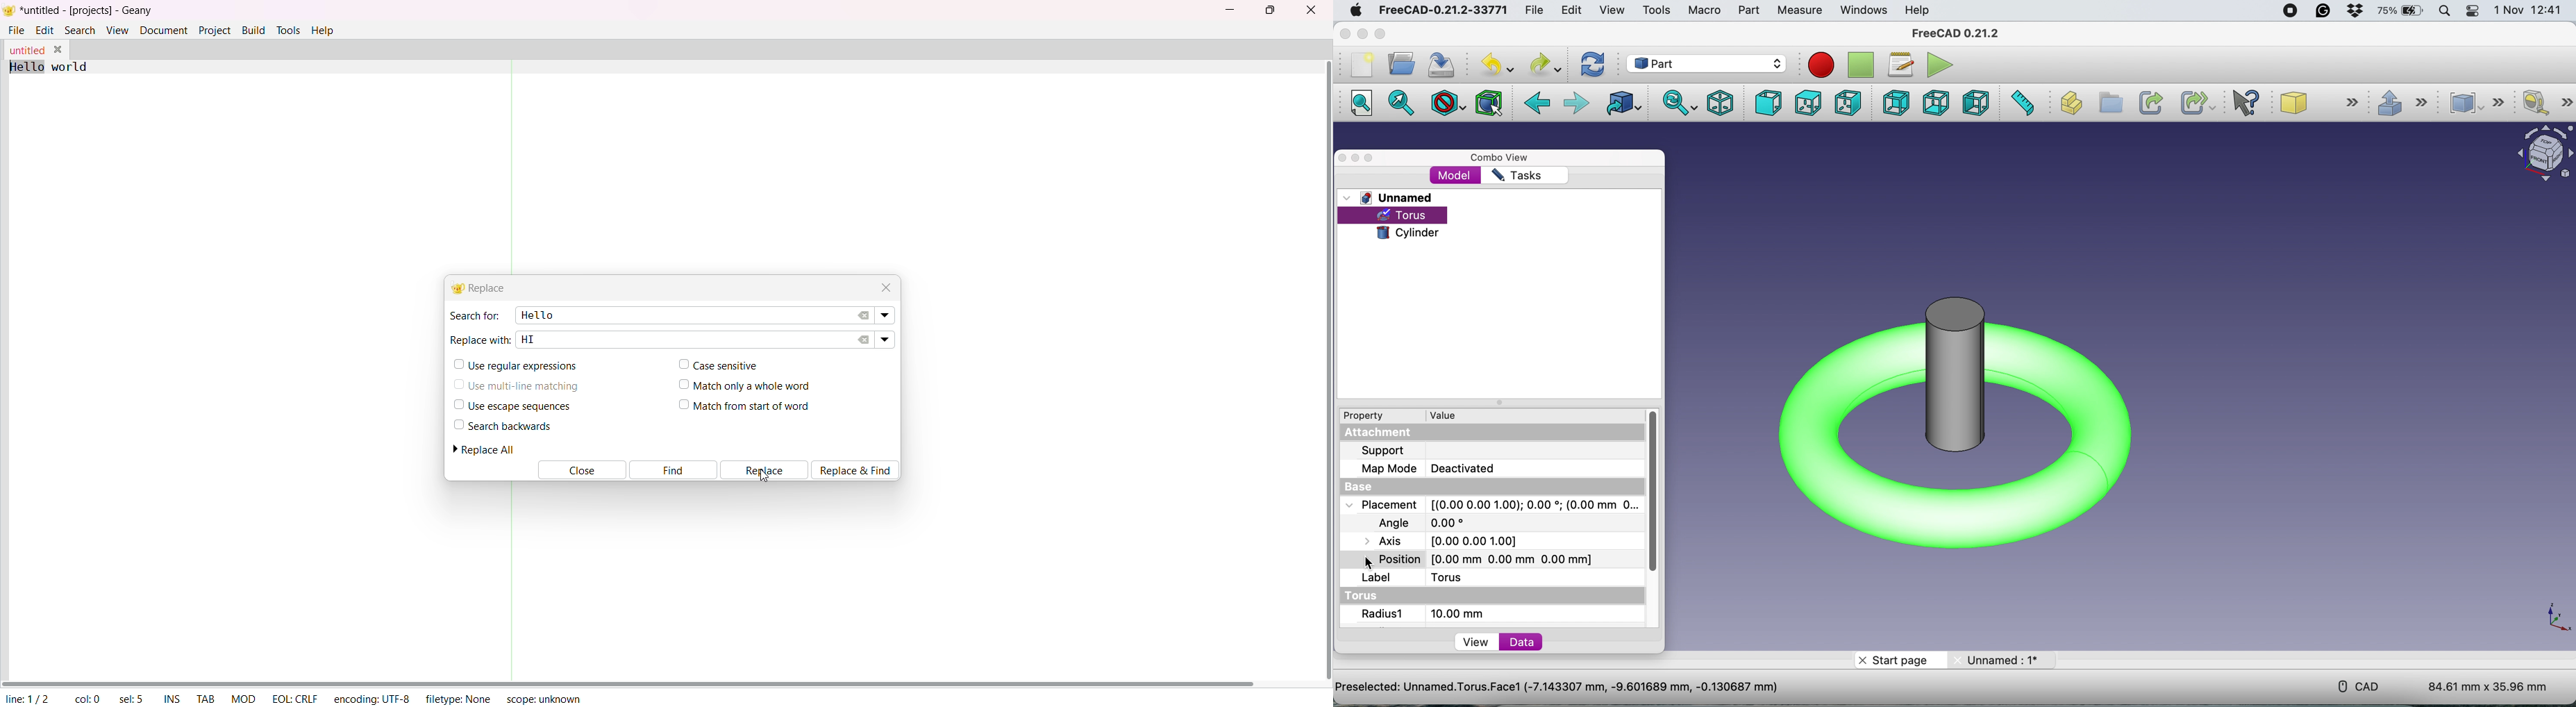  What do you see at coordinates (1490, 102) in the screenshot?
I see `bounding box` at bounding box center [1490, 102].